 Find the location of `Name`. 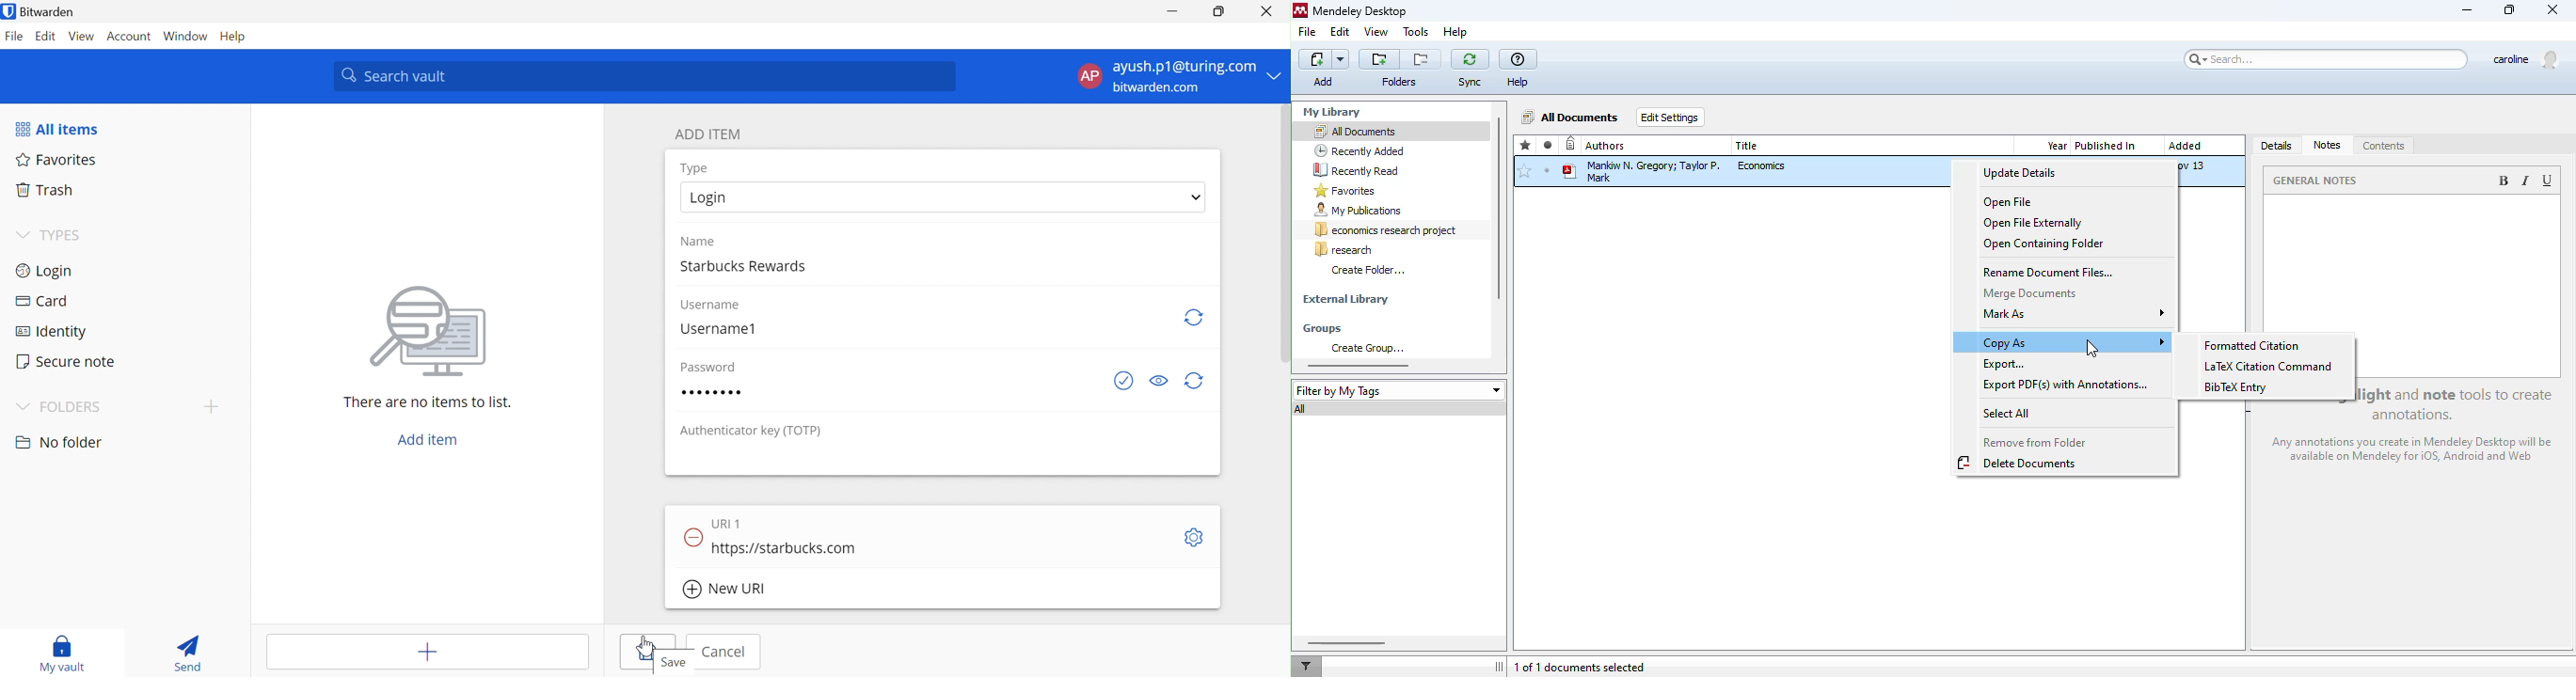

Name is located at coordinates (698, 240).